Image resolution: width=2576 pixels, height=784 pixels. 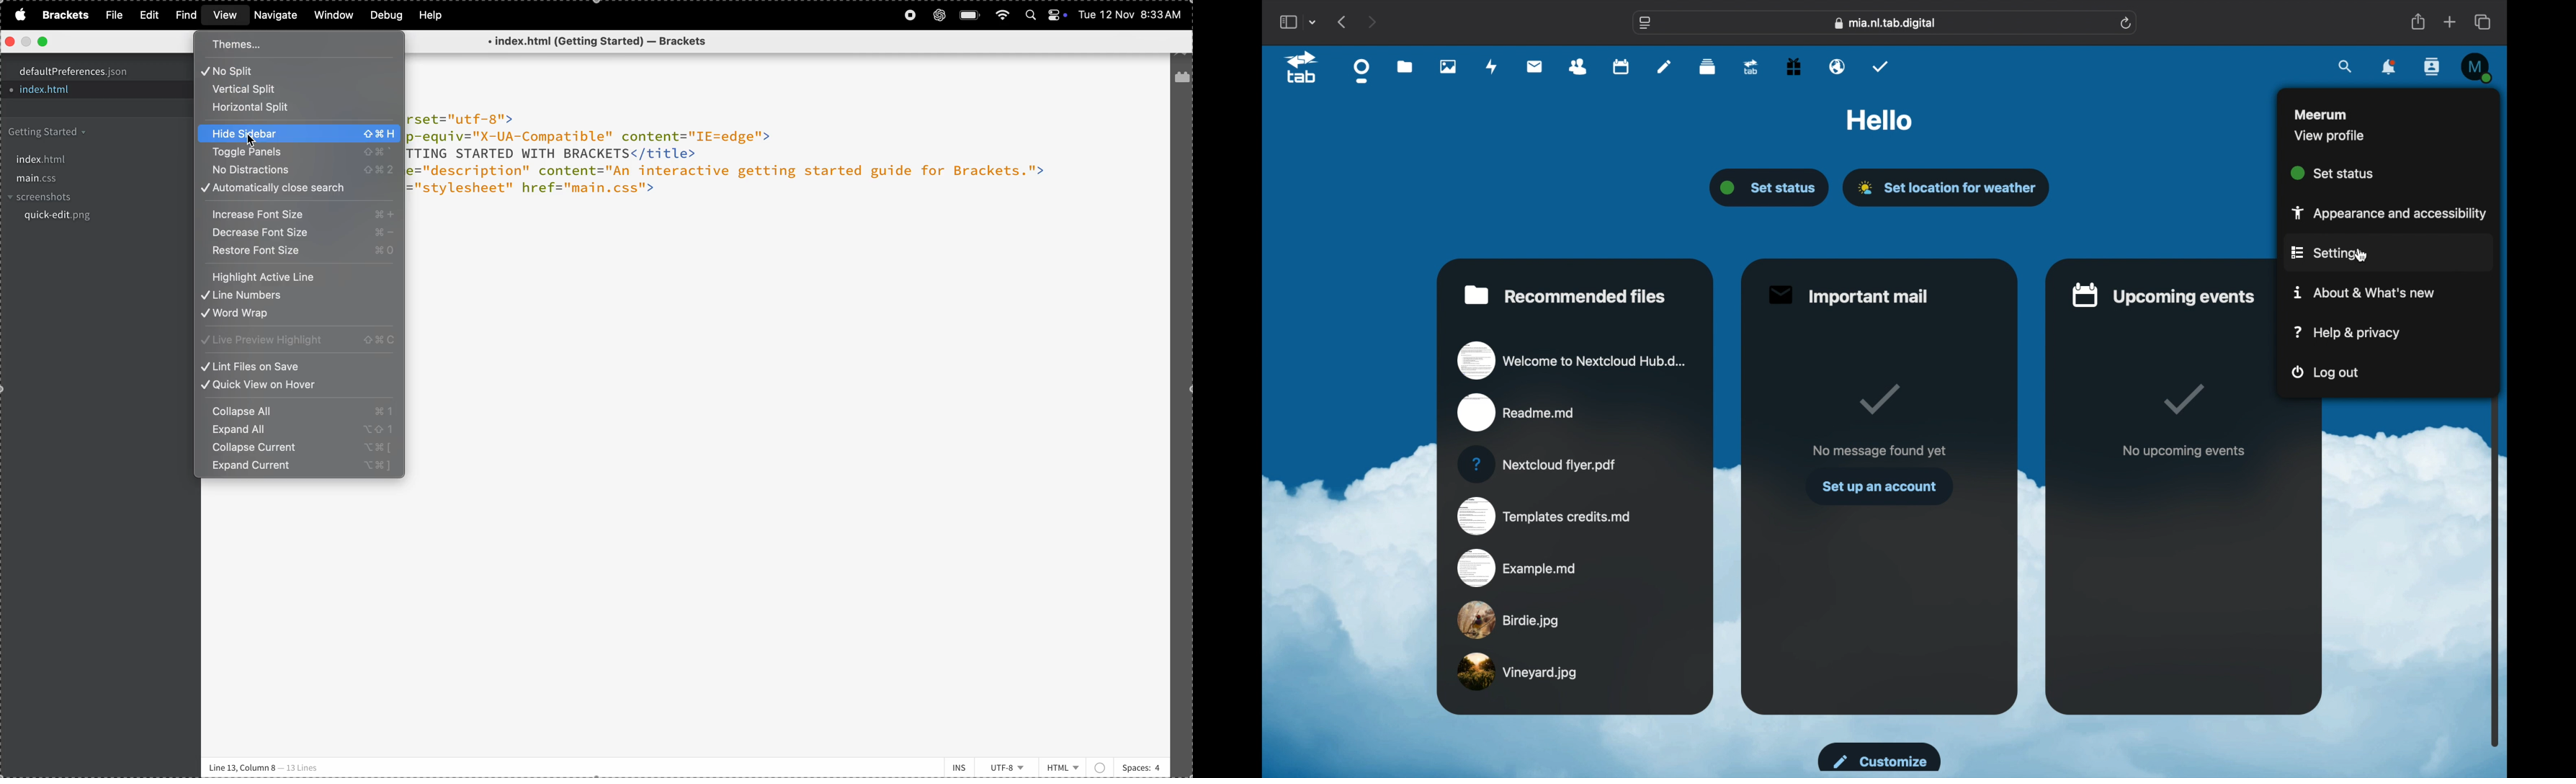 What do you see at coordinates (332, 15) in the screenshot?
I see `window` at bounding box center [332, 15].